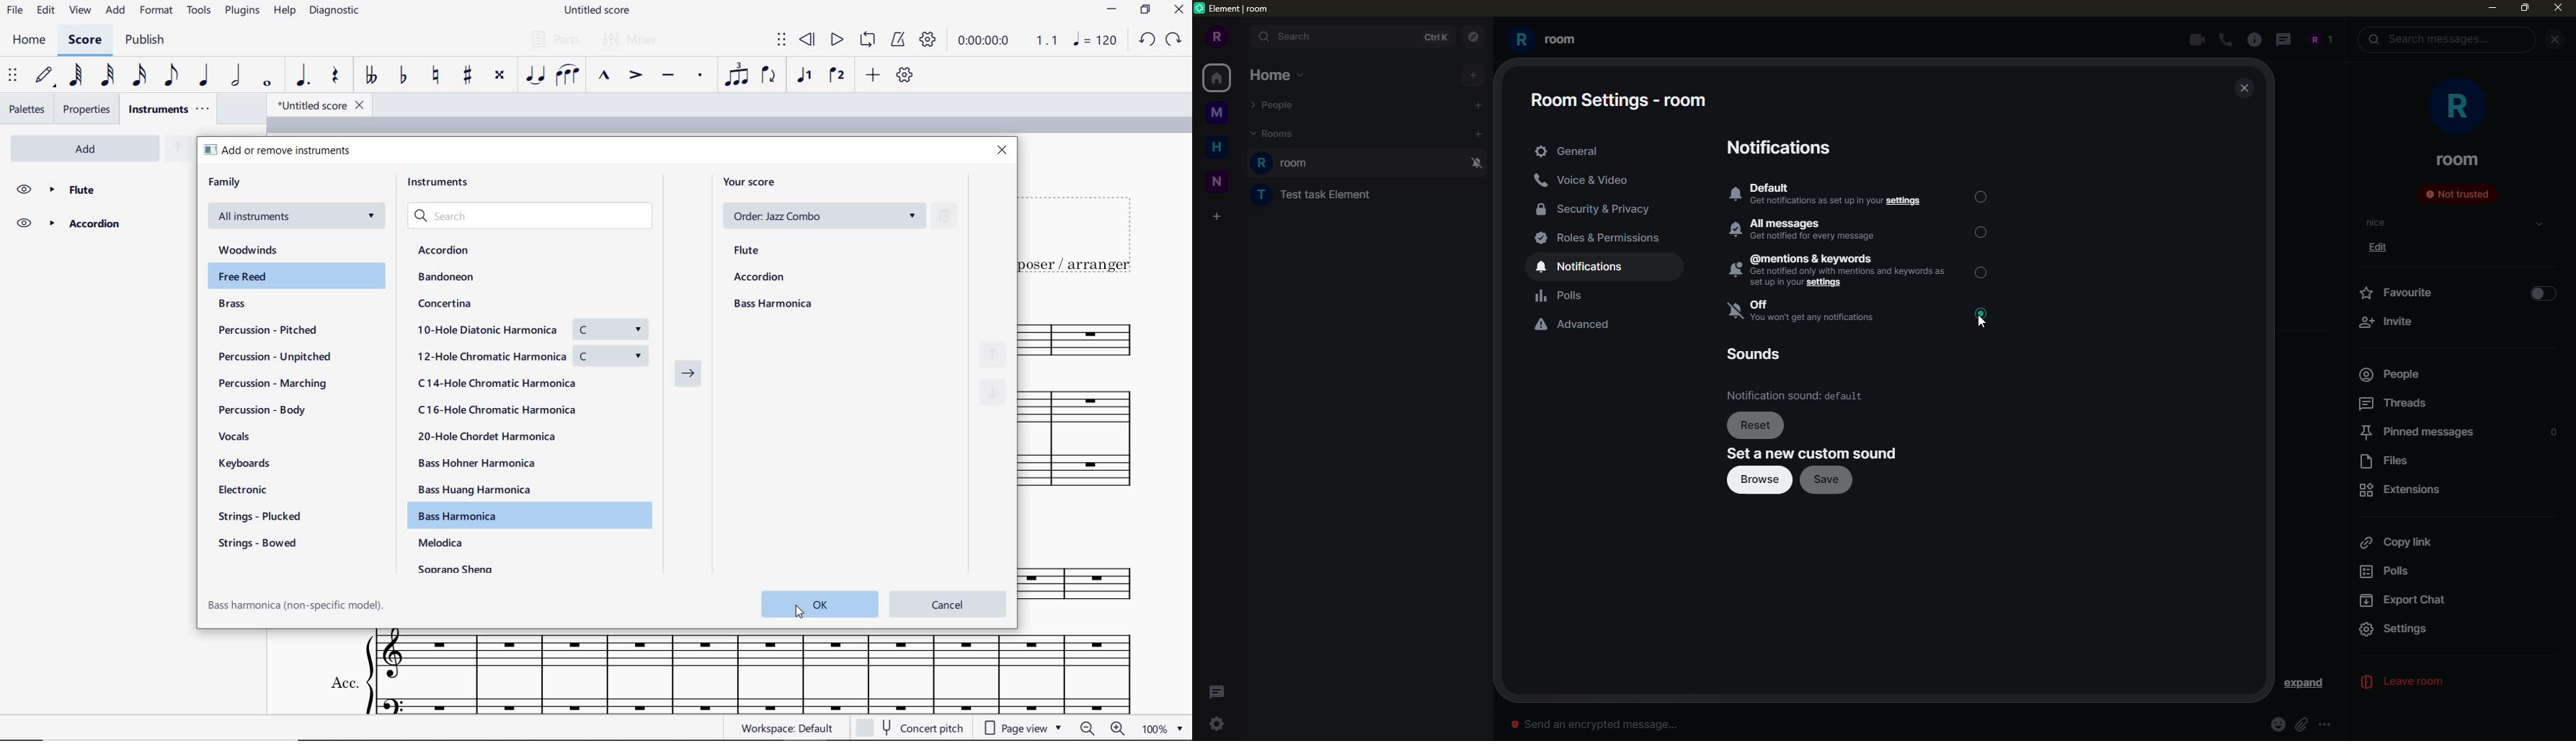 The width and height of the screenshot is (2576, 756). What do you see at coordinates (784, 309) in the screenshot?
I see `Bass Harmonica` at bounding box center [784, 309].